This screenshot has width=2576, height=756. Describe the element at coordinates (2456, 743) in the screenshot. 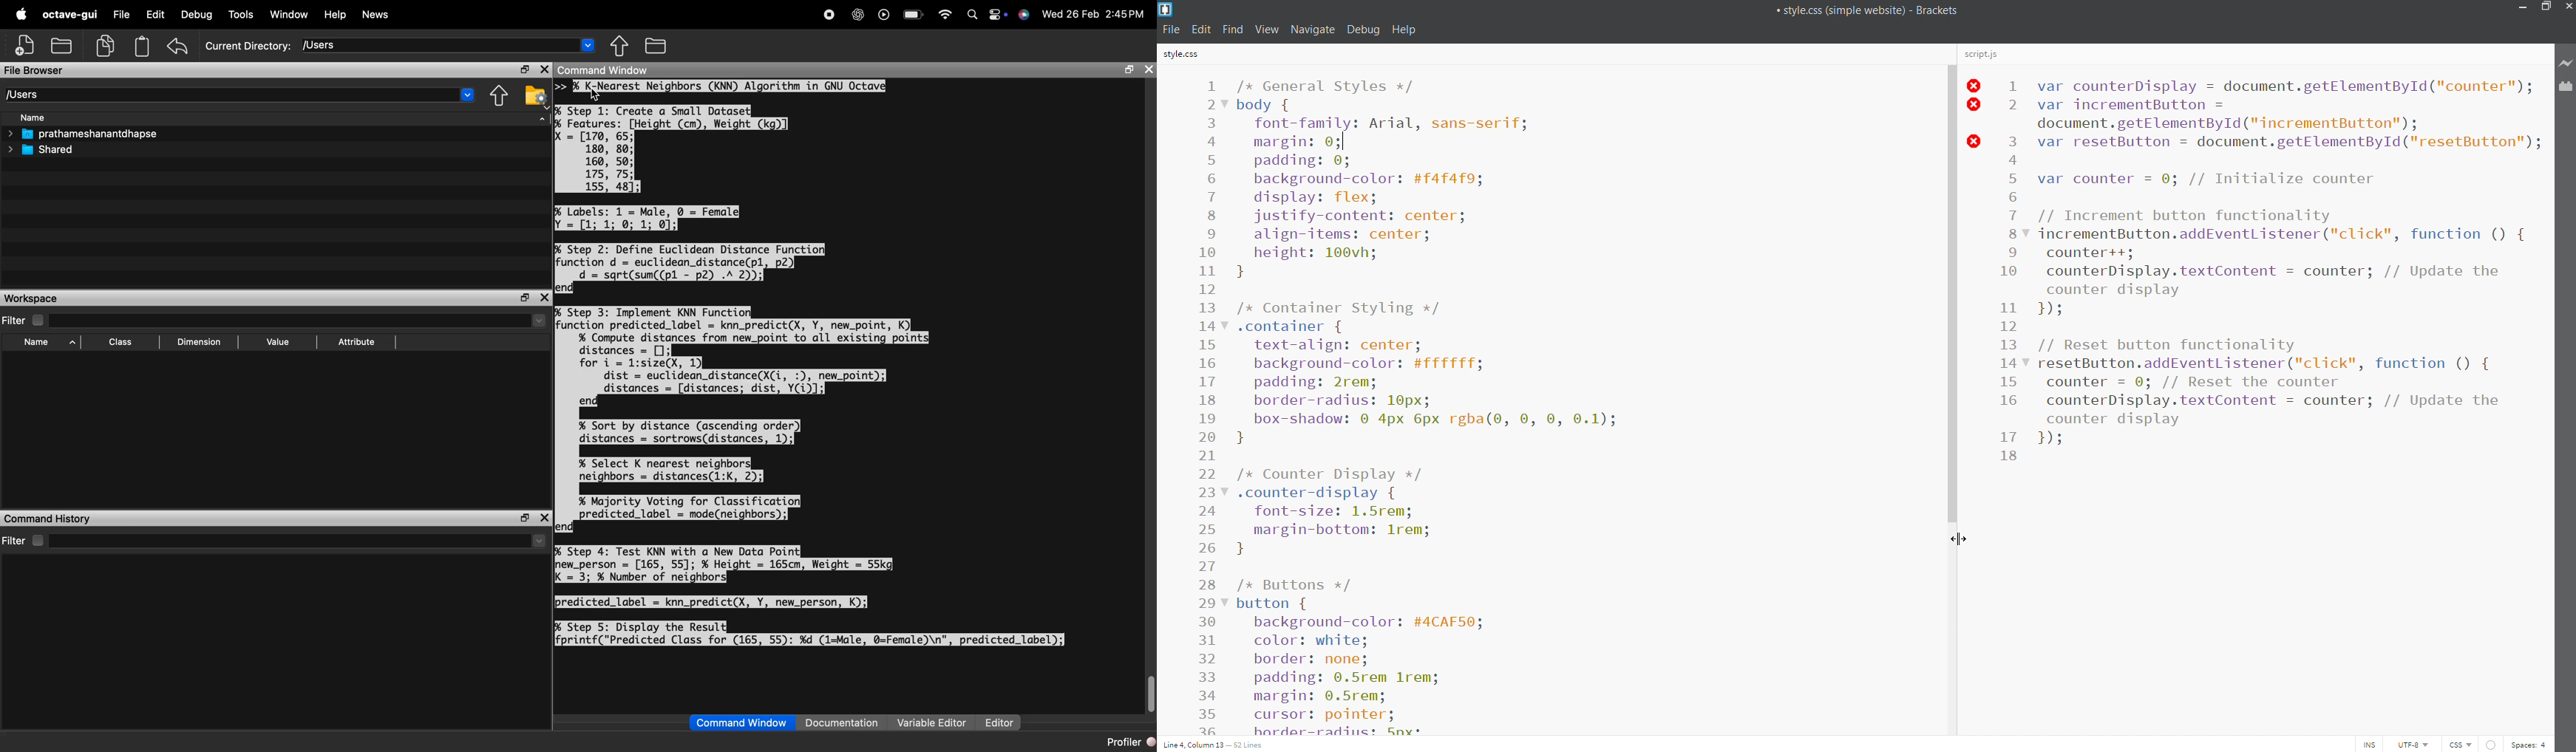

I see `file type` at that location.